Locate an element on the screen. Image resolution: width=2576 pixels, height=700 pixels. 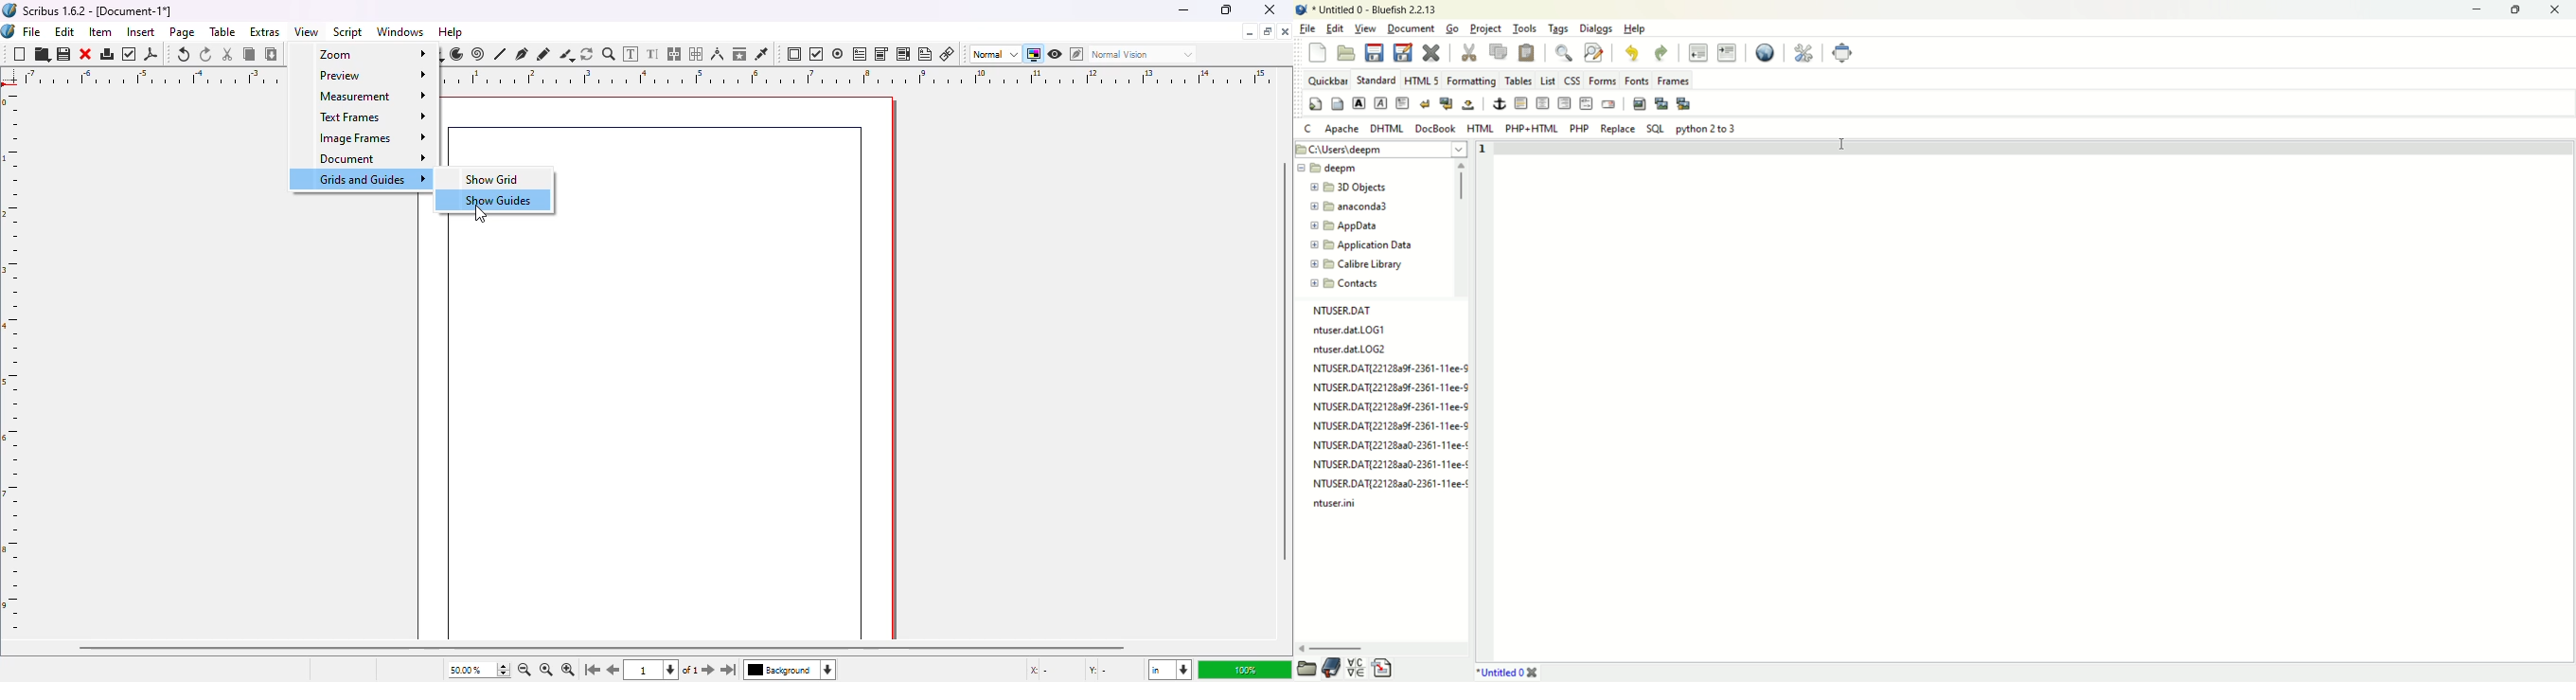
break is located at coordinates (1424, 104).